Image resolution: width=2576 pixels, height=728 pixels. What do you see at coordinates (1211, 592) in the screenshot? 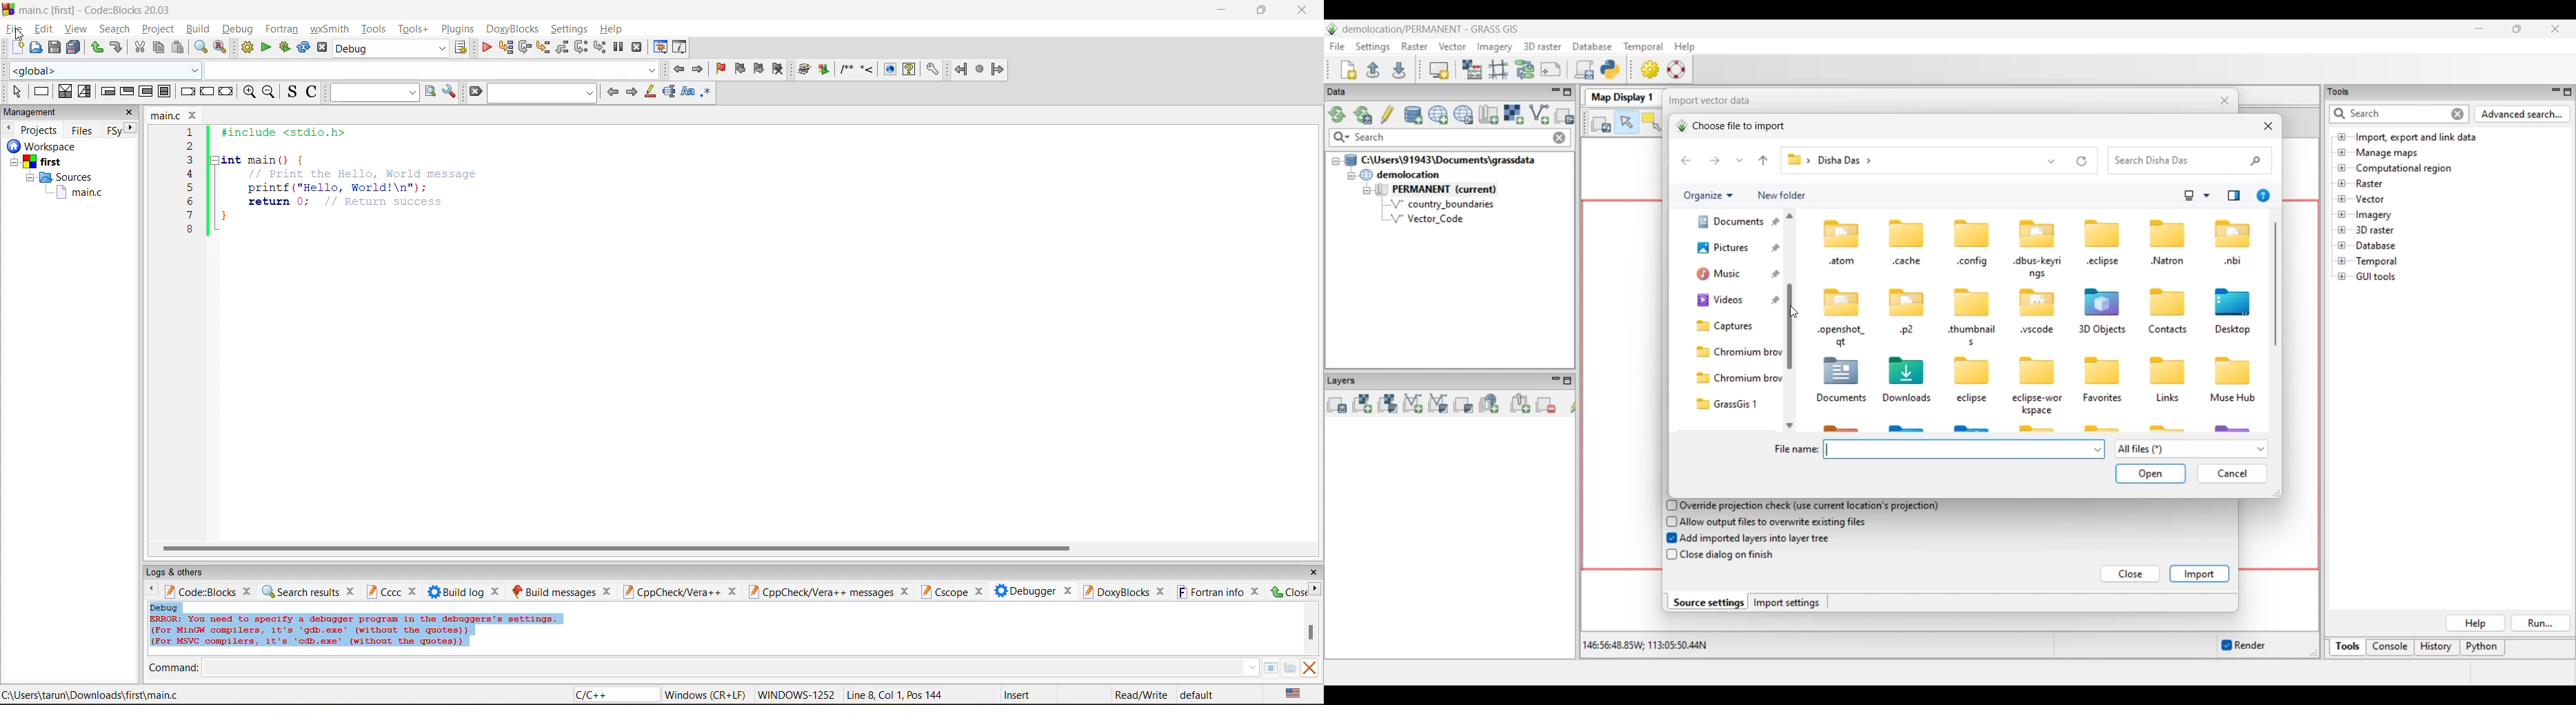
I see `fortran info` at bounding box center [1211, 592].